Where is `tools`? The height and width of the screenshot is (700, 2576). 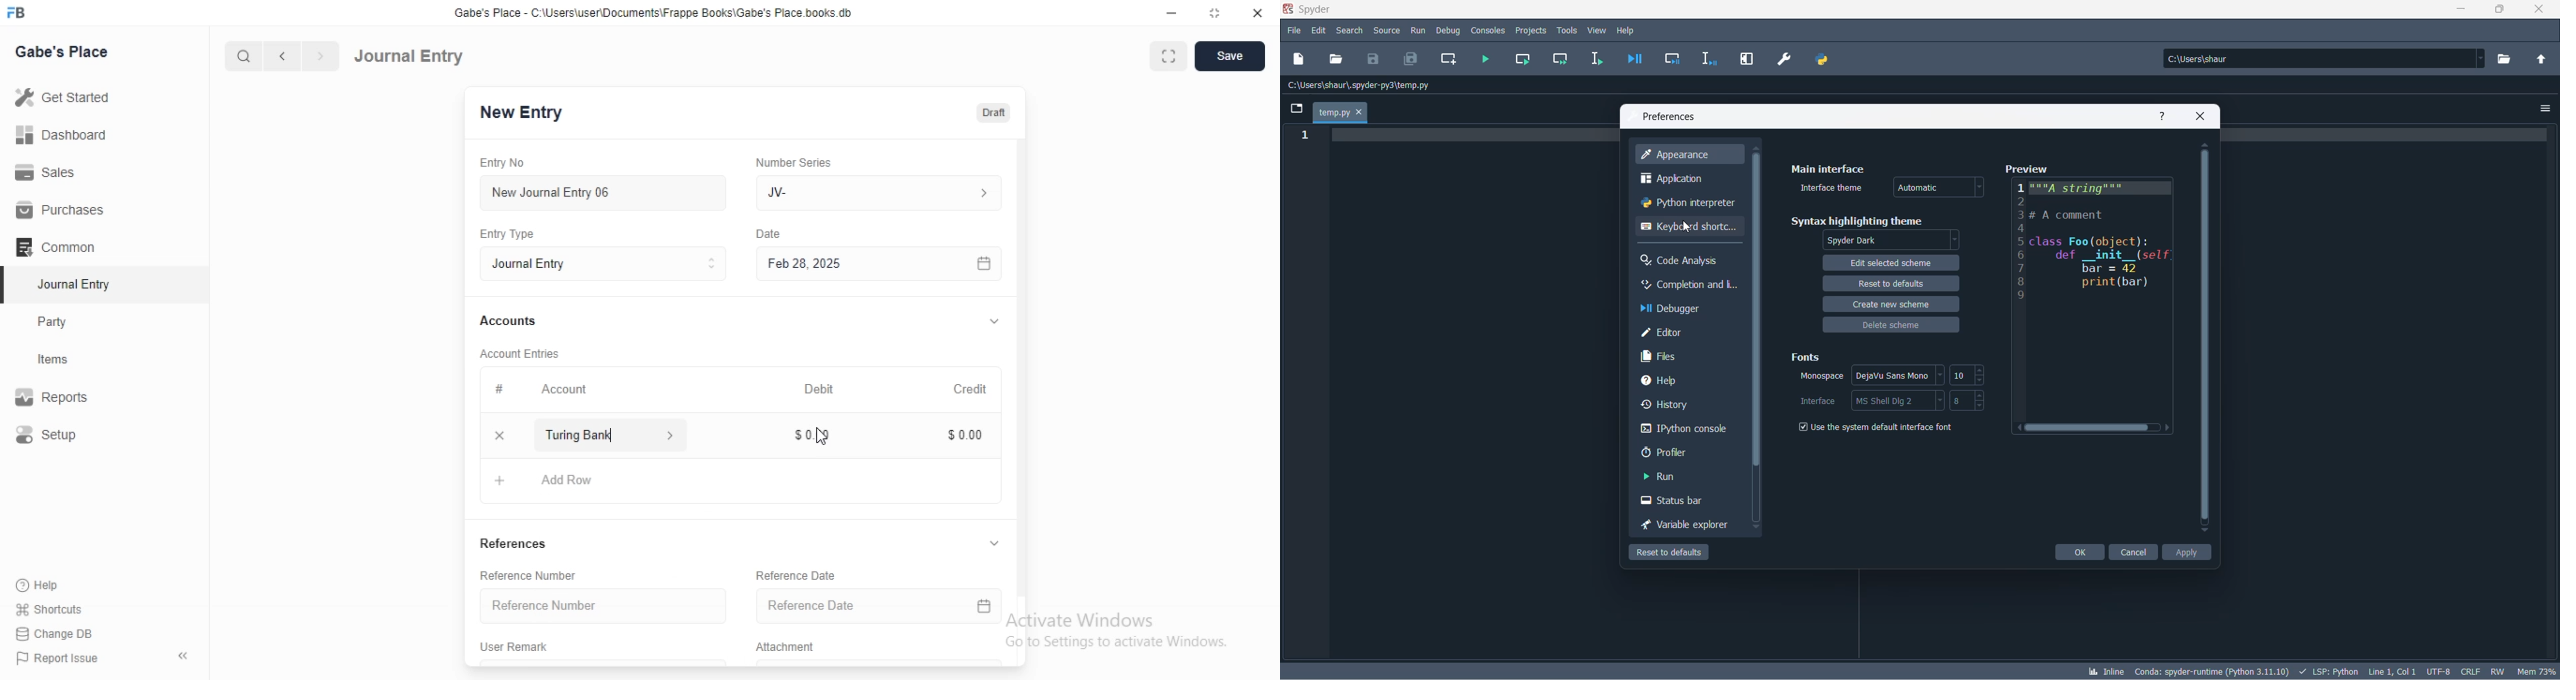
tools is located at coordinates (1567, 30).